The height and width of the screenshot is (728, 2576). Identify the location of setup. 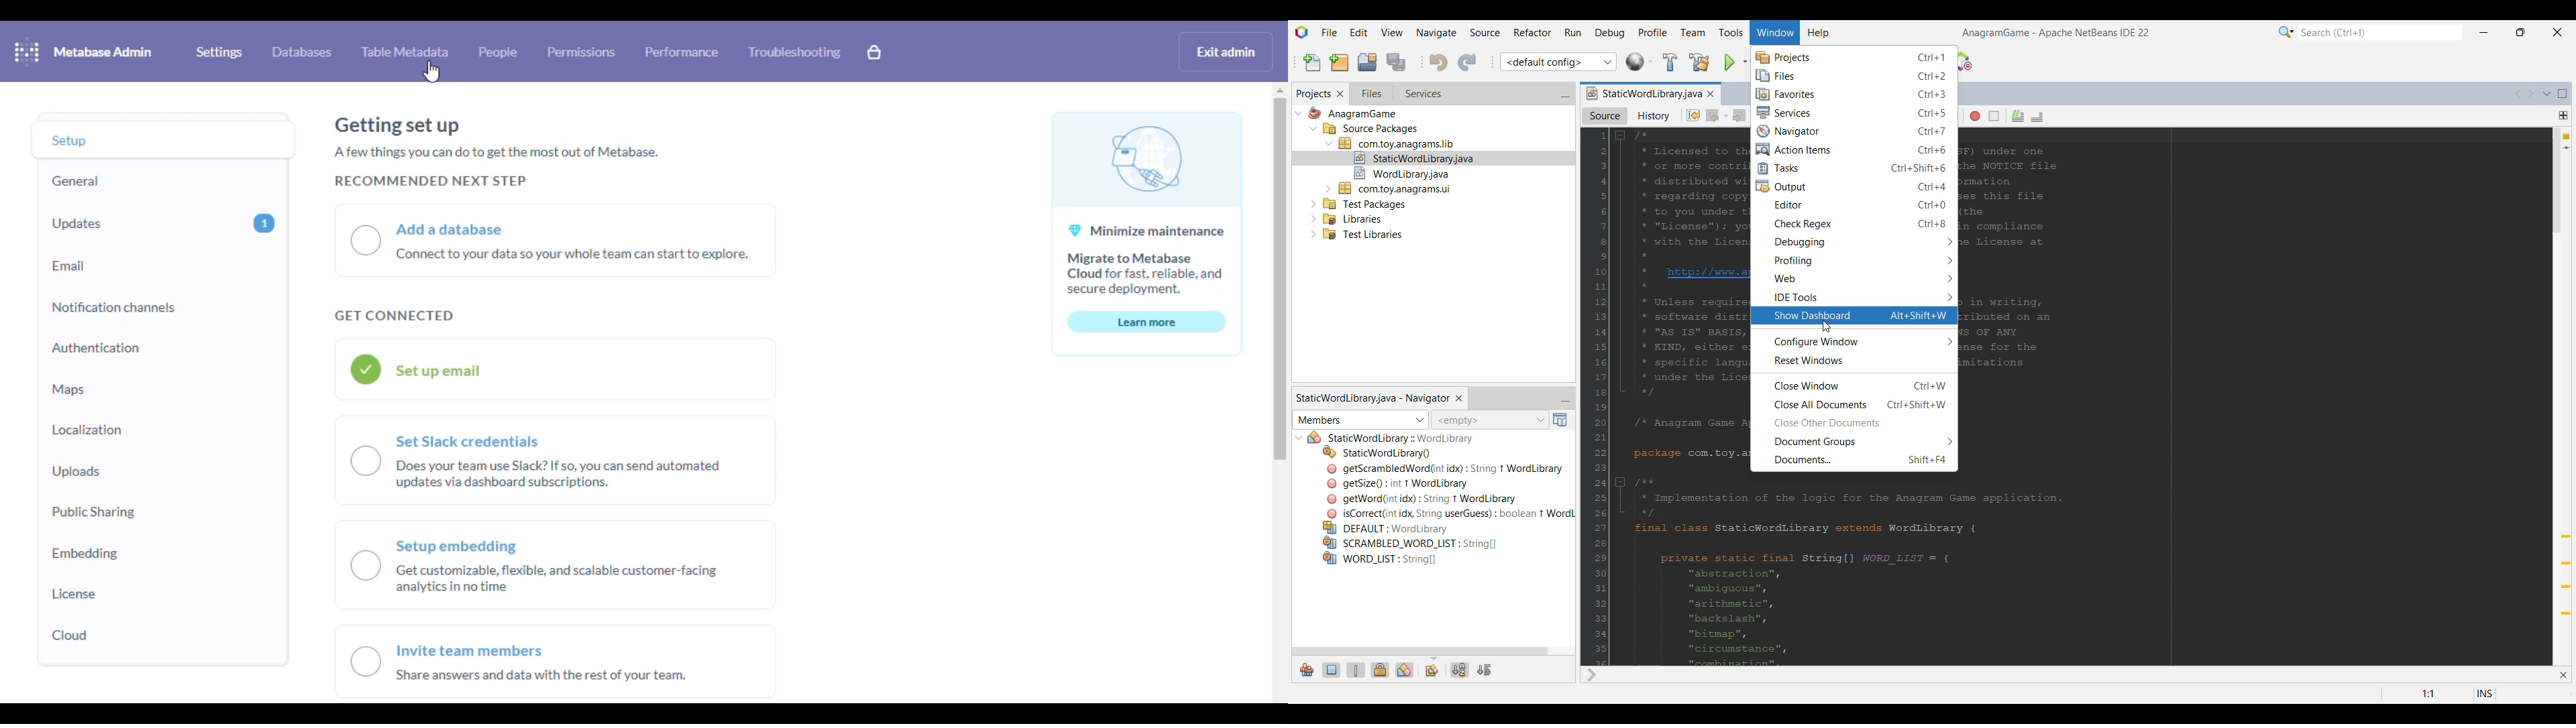
(71, 139).